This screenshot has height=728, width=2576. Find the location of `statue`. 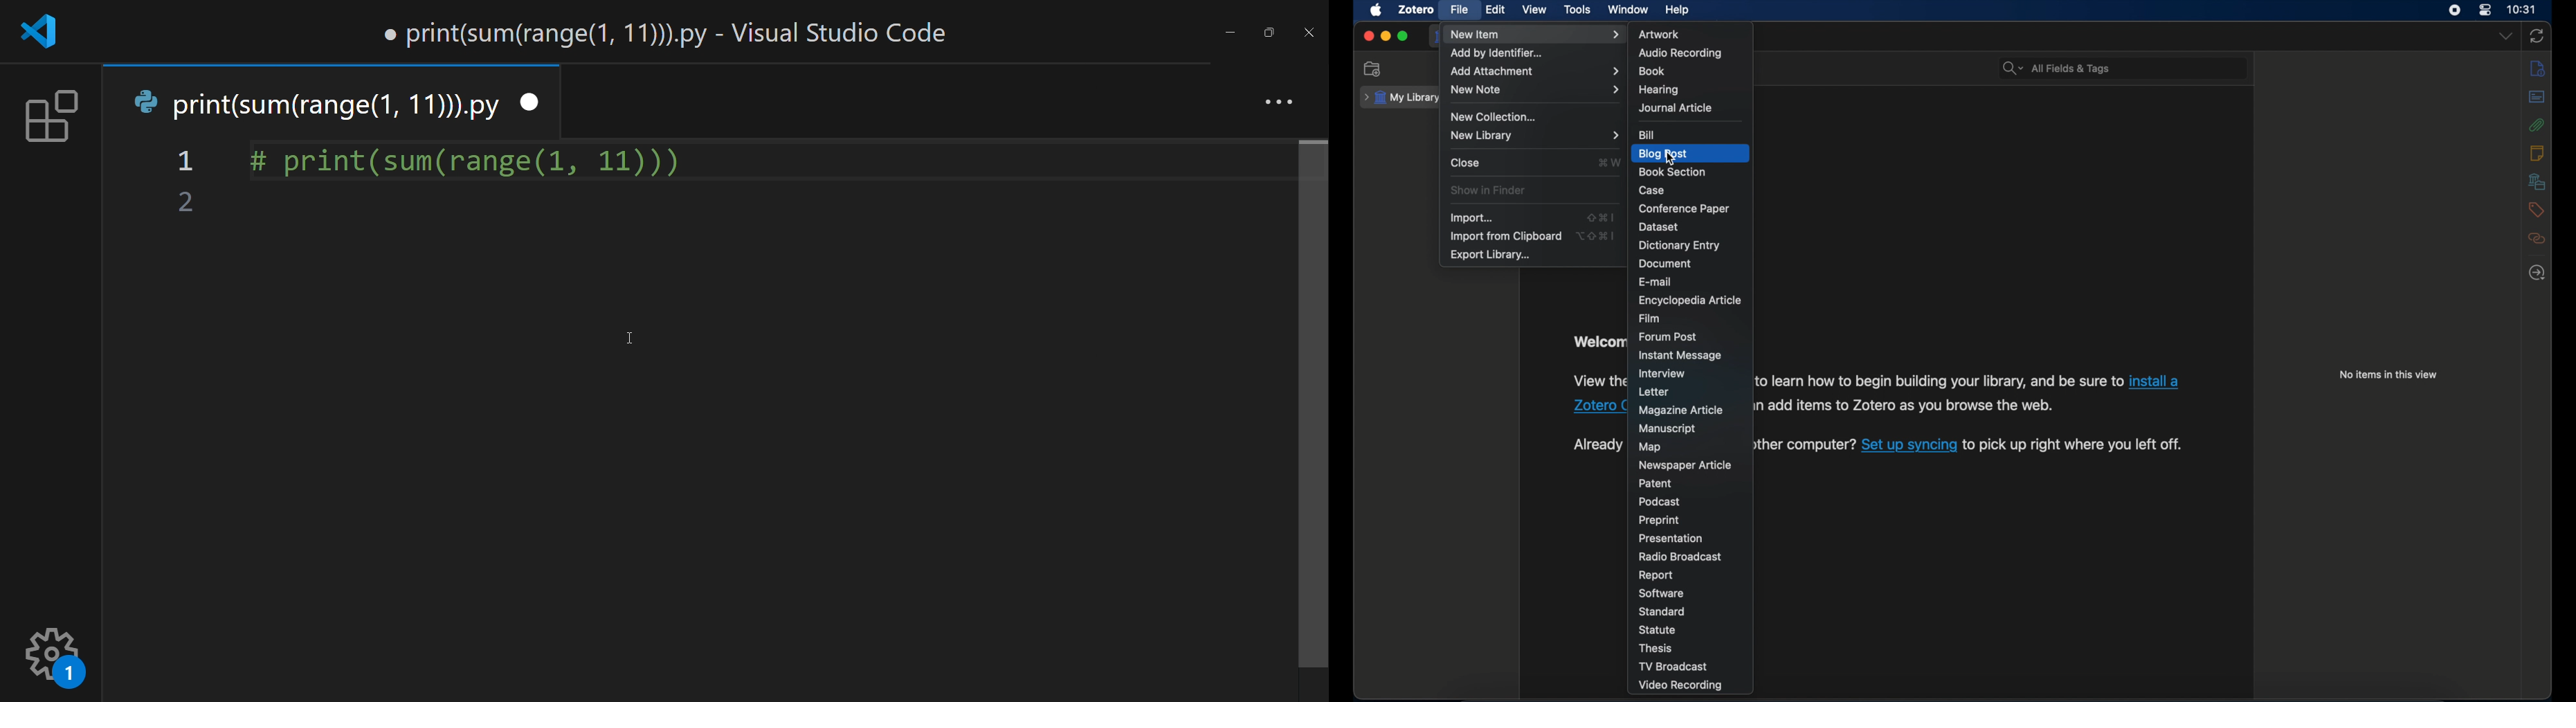

statue is located at coordinates (1657, 629).